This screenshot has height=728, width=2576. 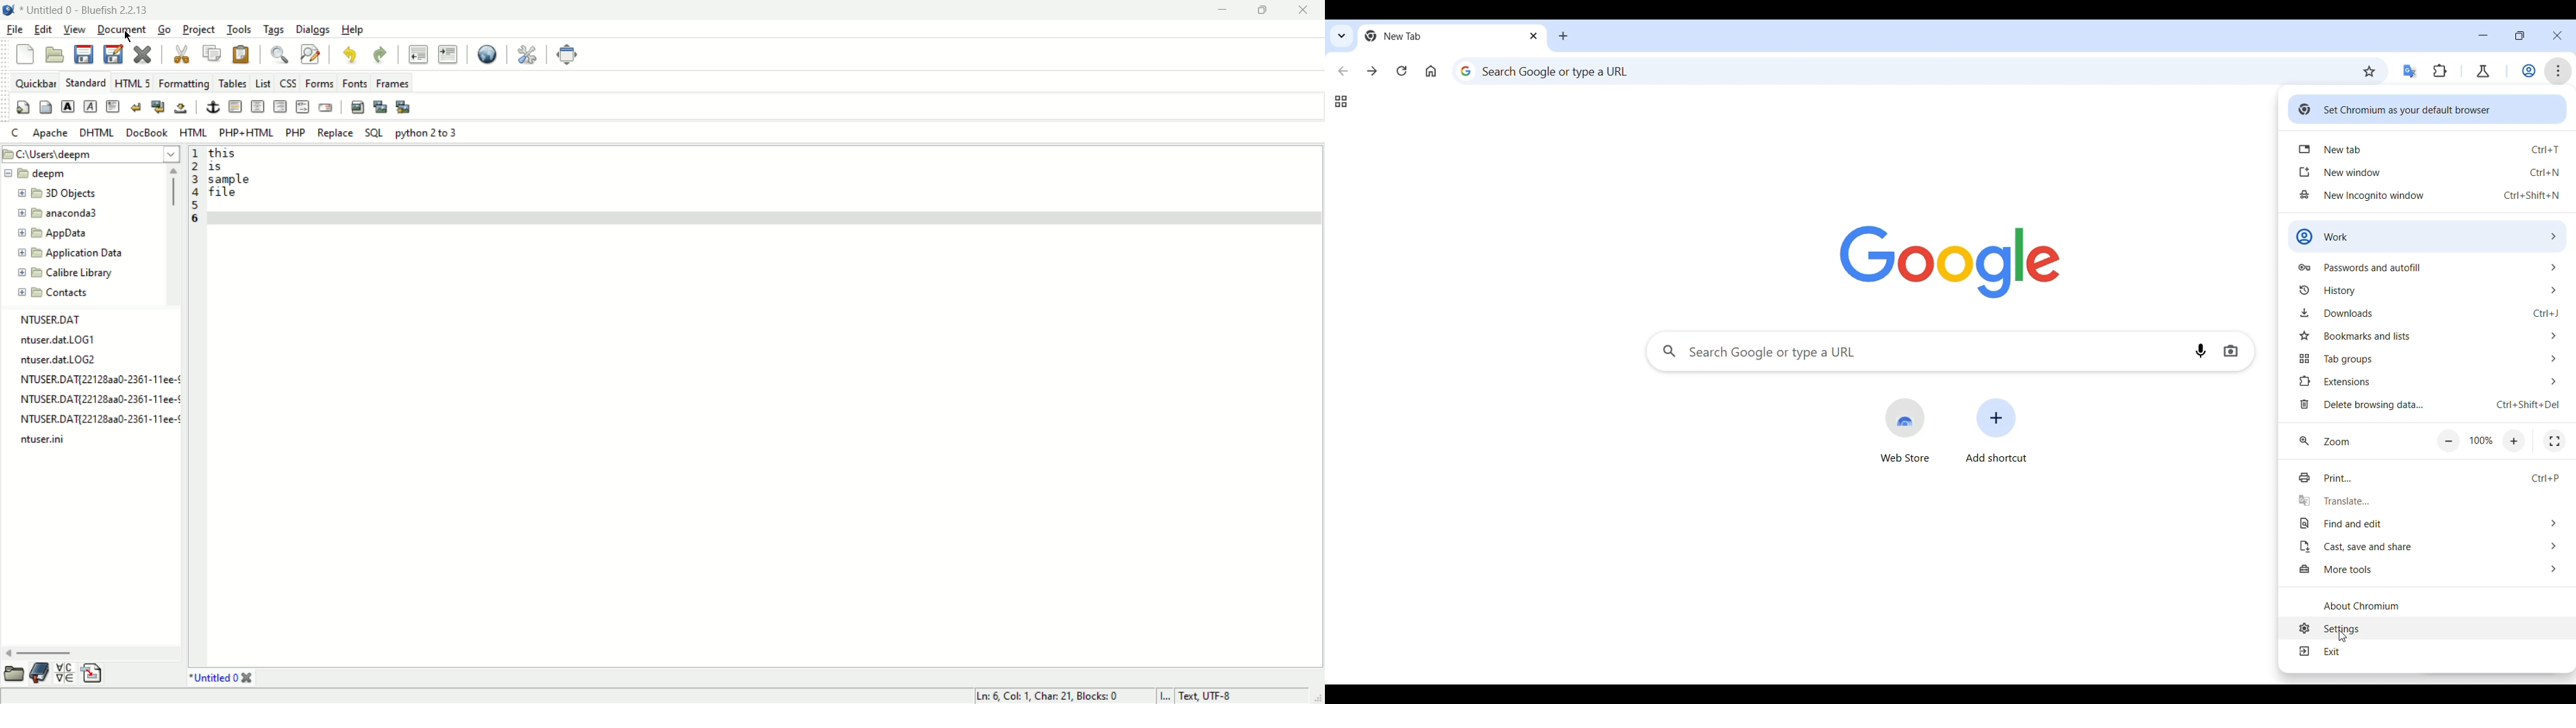 I want to click on Cast, save and share , so click(x=2428, y=546).